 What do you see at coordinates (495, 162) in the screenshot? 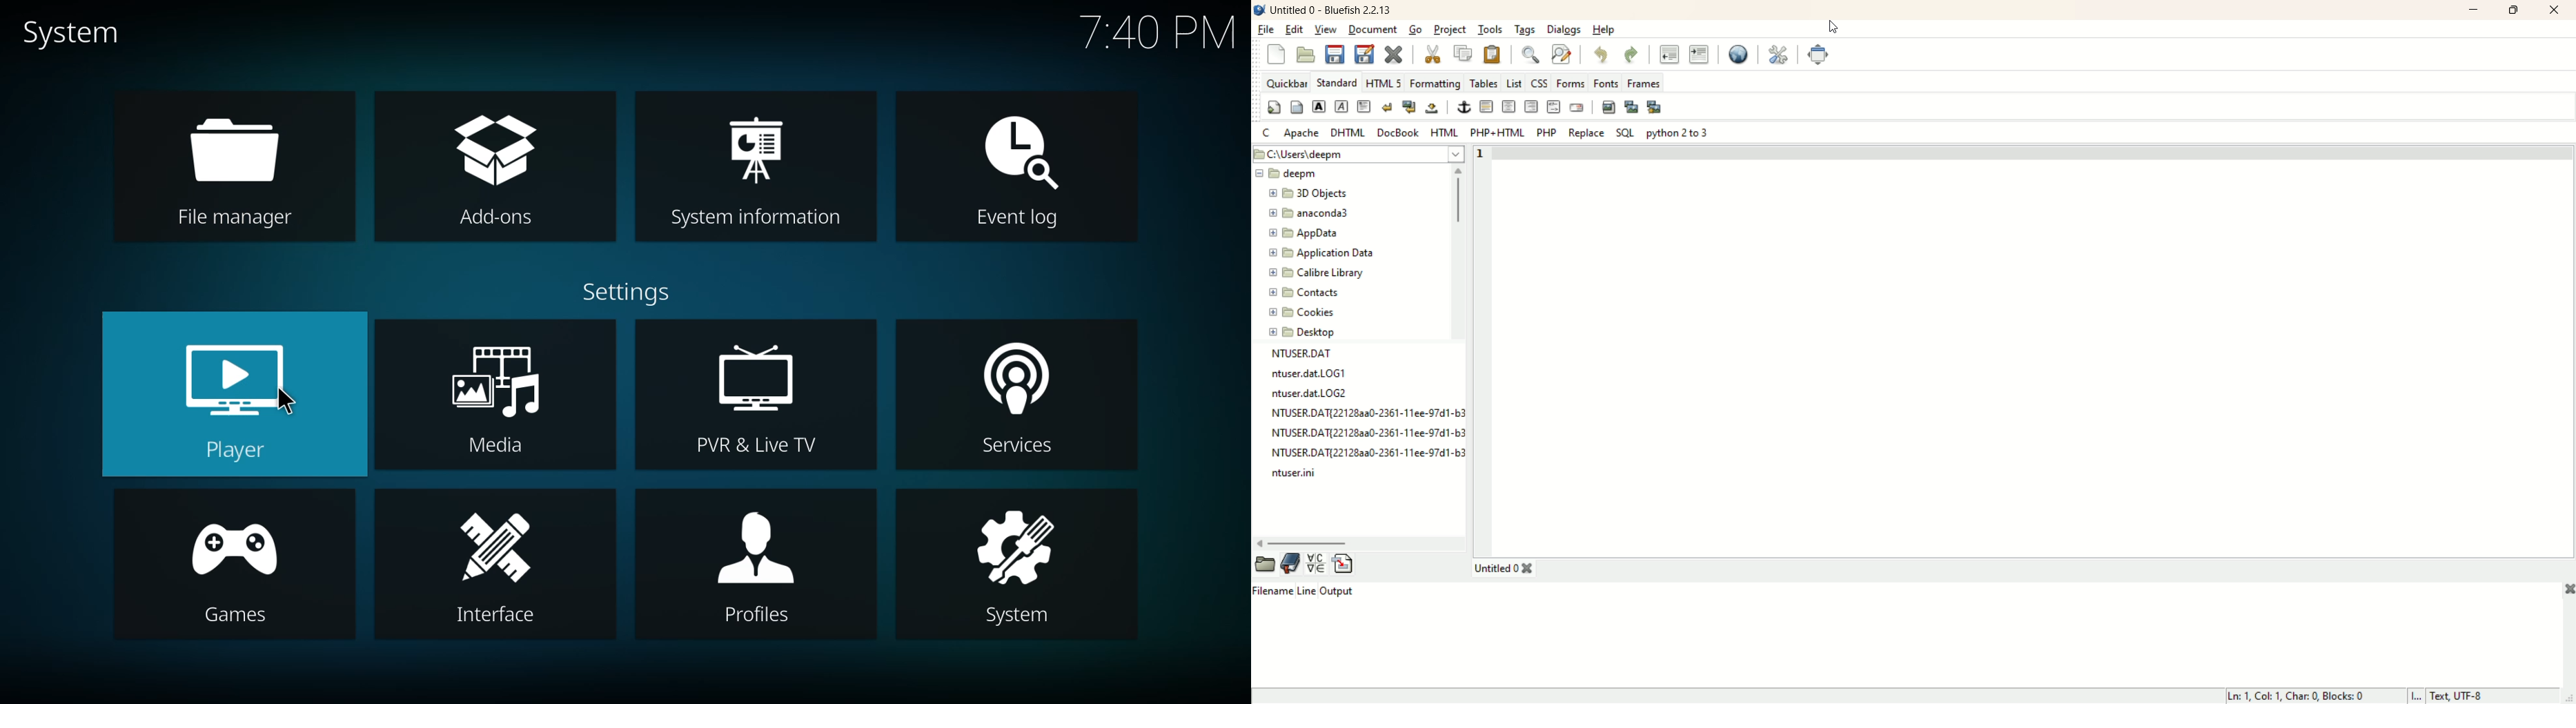
I see `add-ons` at bounding box center [495, 162].